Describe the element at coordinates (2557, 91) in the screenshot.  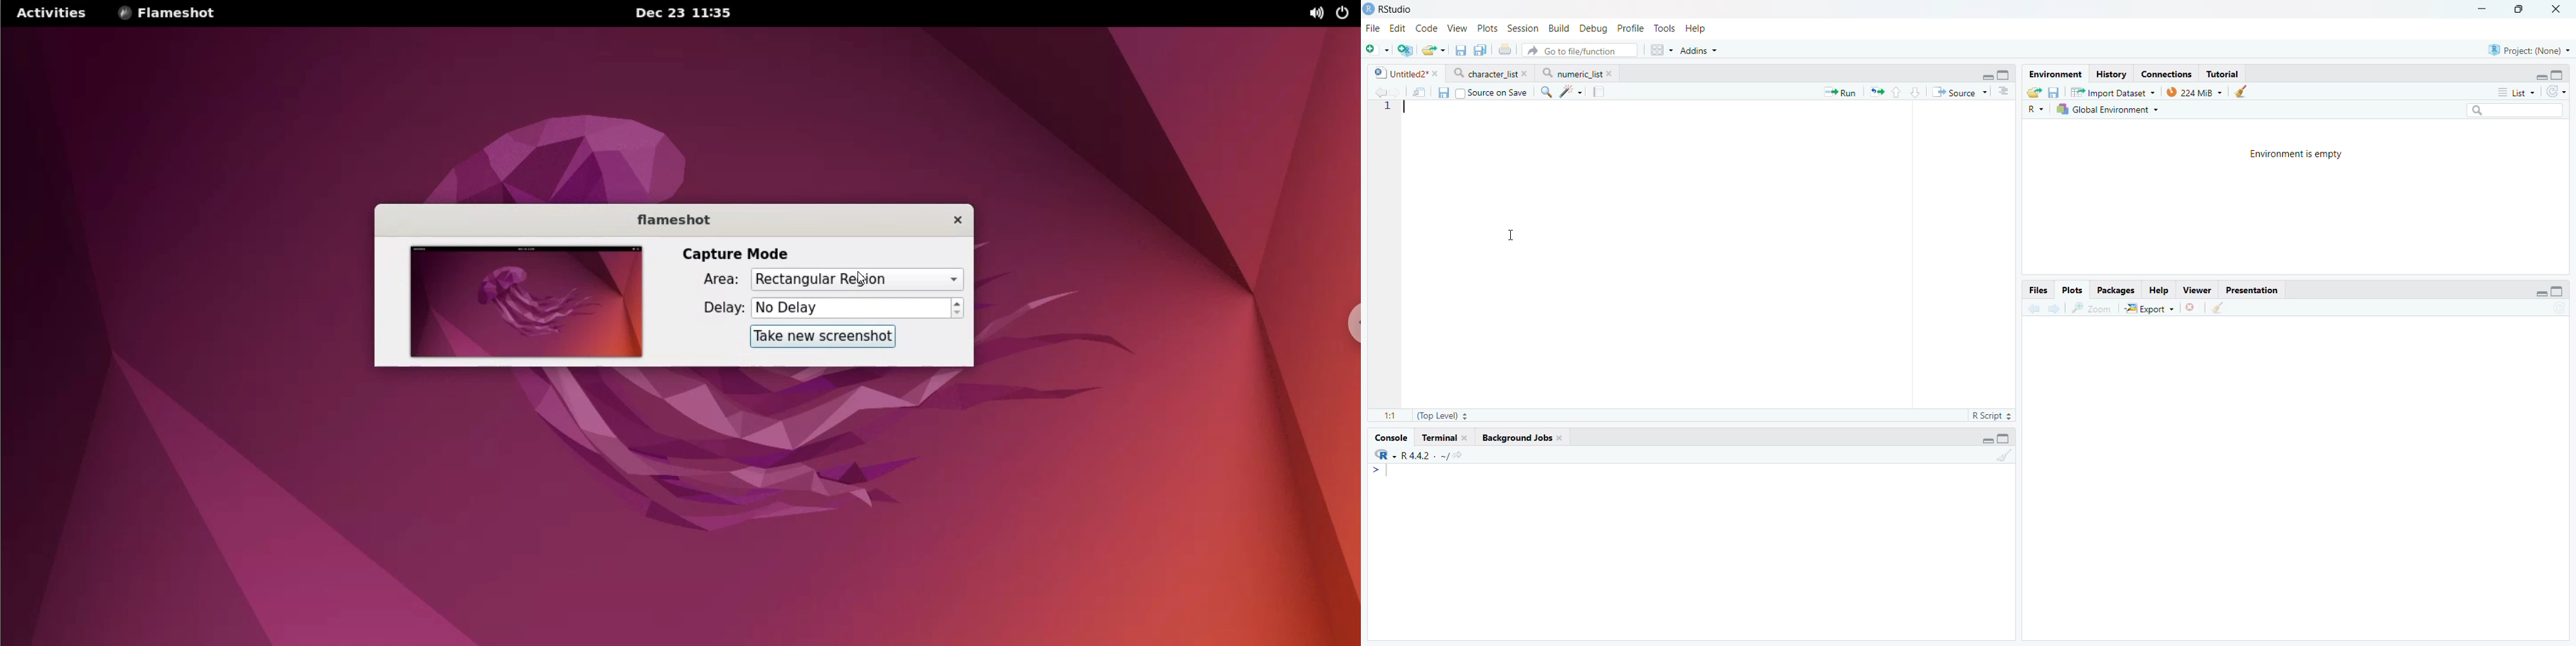
I see `Refresh` at that location.